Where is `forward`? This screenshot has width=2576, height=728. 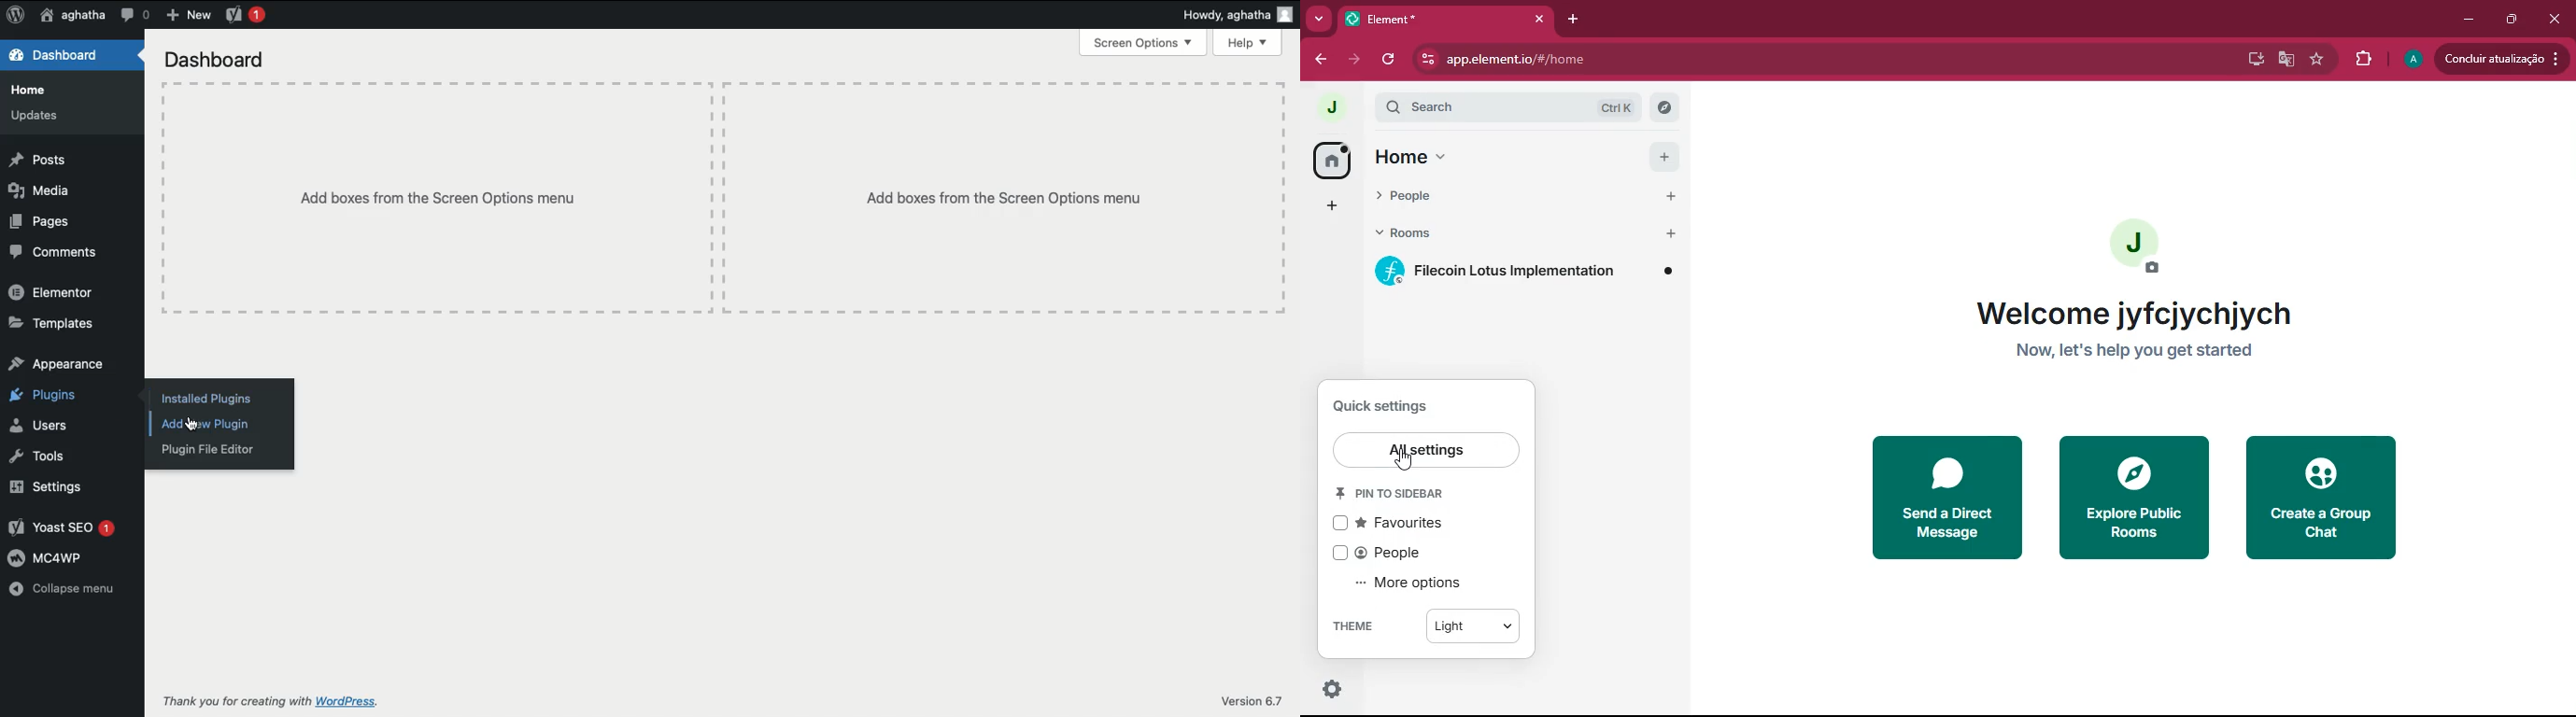
forward is located at coordinates (1357, 60).